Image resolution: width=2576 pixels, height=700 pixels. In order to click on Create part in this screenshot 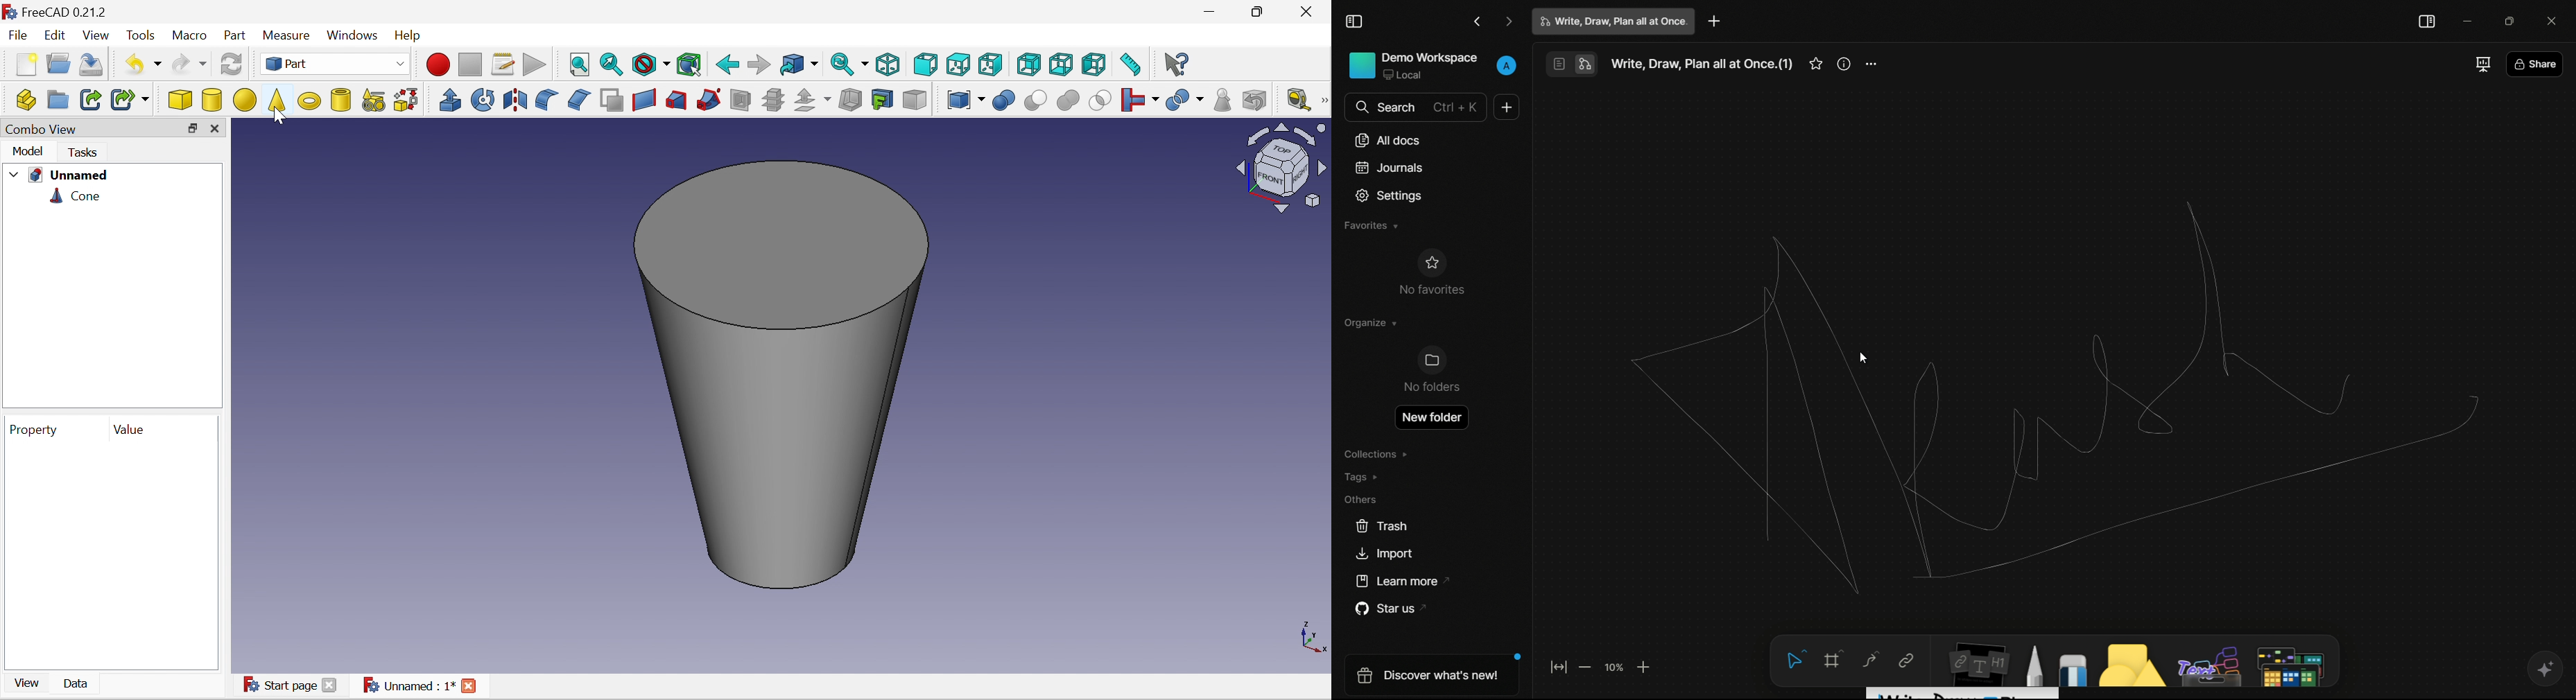, I will do `click(26, 98)`.